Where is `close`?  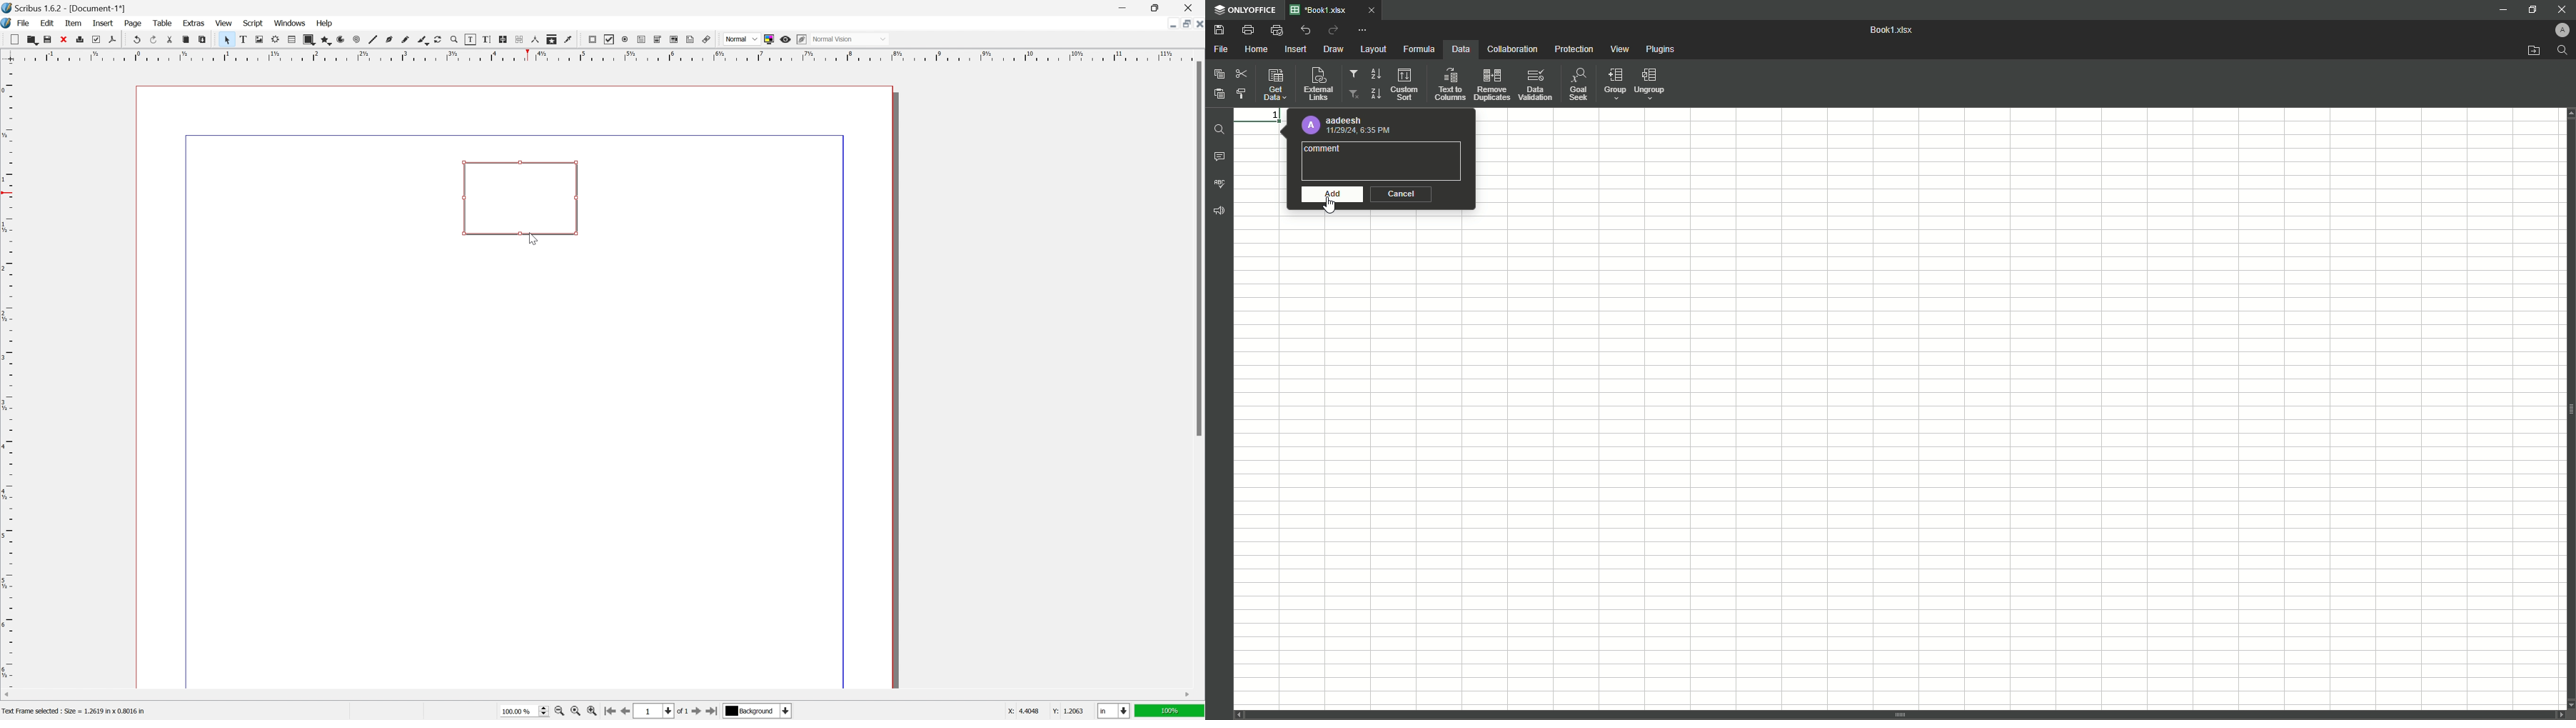
close is located at coordinates (1192, 7).